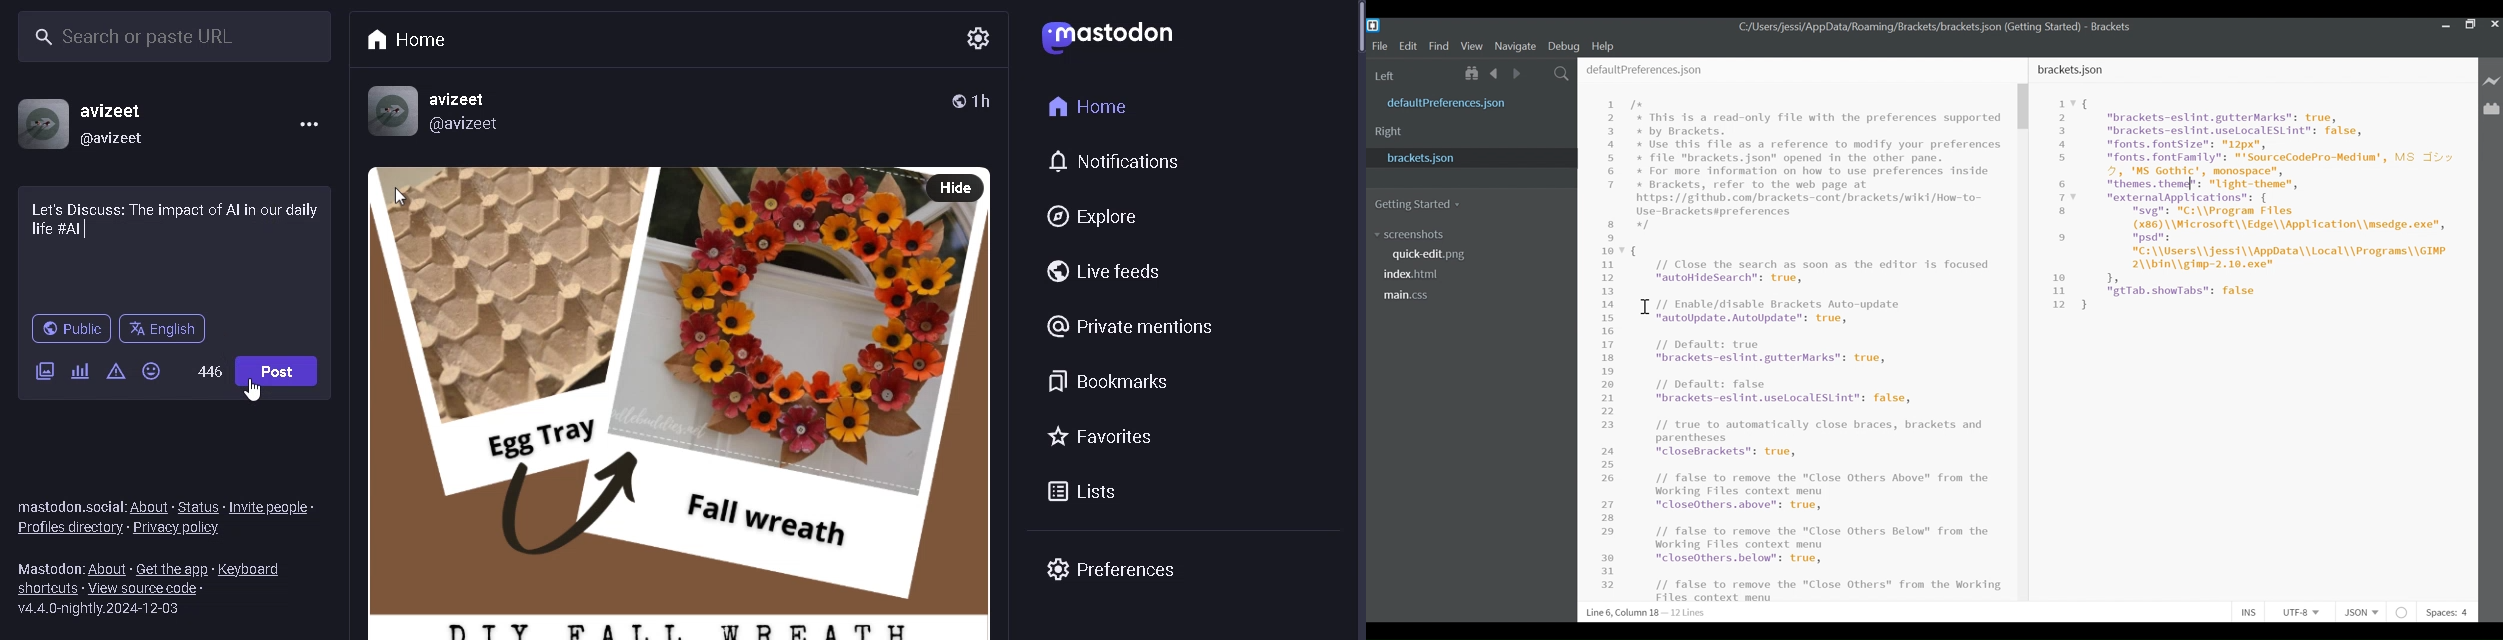 Image resolution: width=2520 pixels, height=644 pixels. What do you see at coordinates (1113, 36) in the screenshot?
I see `LOGO` at bounding box center [1113, 36].